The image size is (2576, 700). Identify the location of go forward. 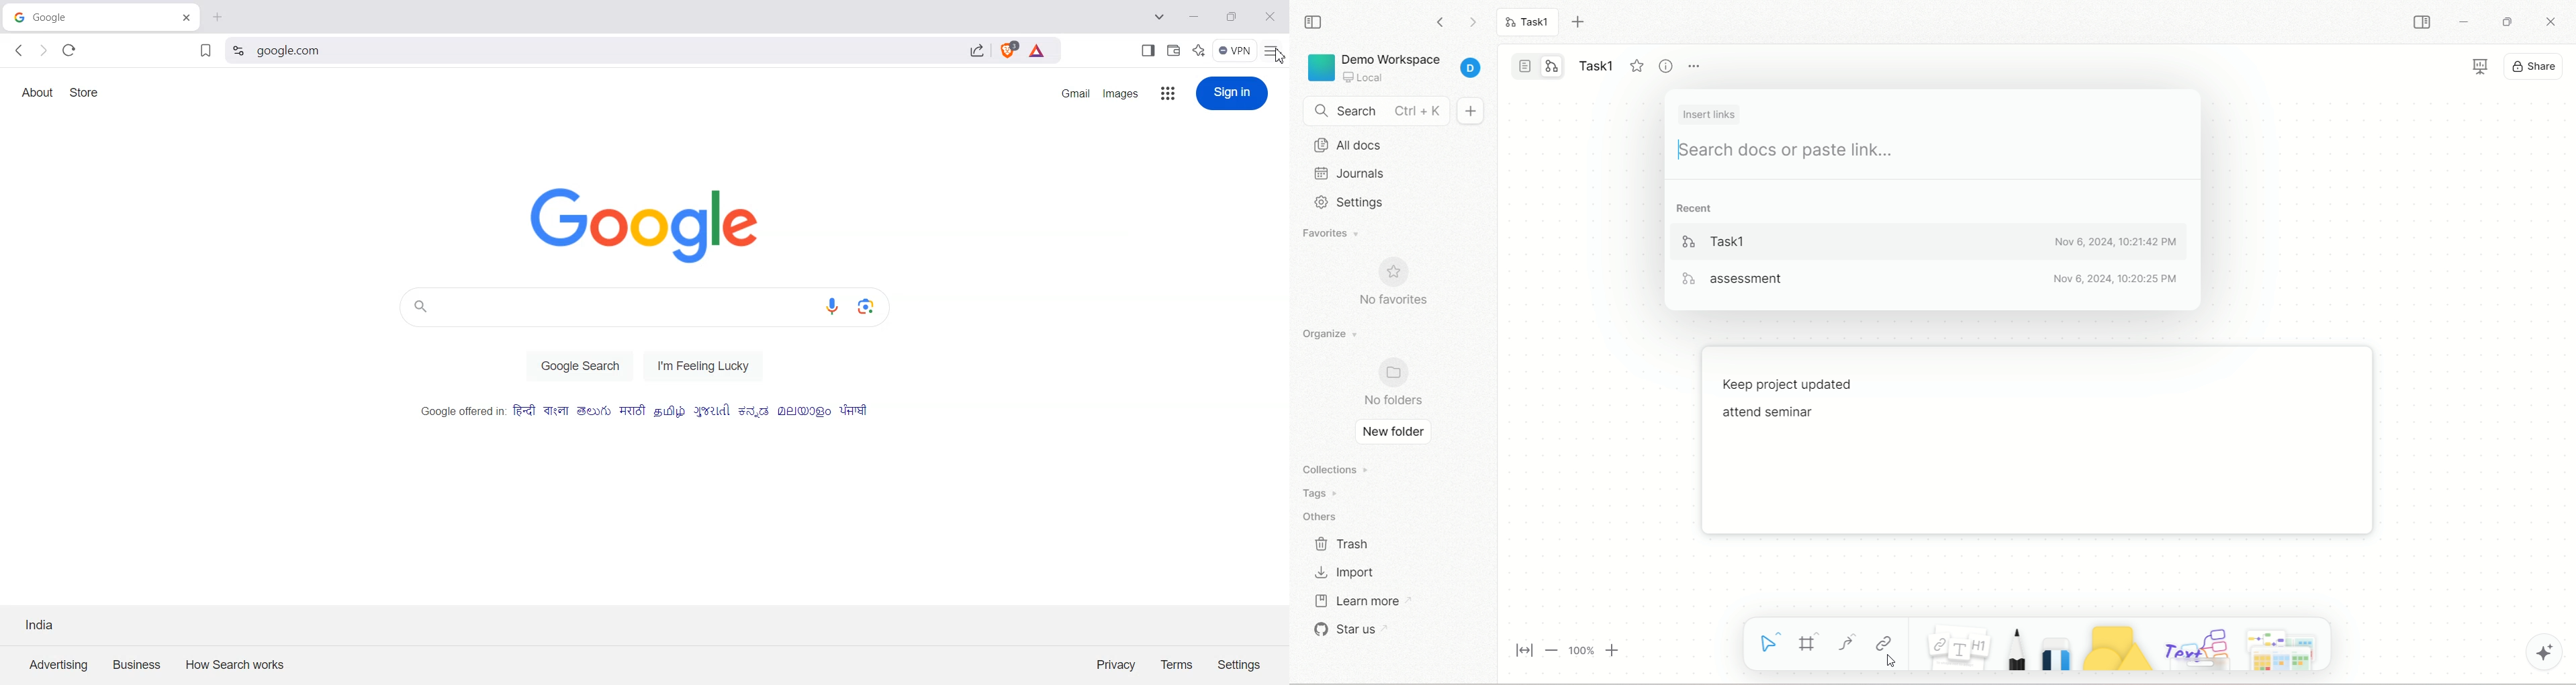
(1472, 22).